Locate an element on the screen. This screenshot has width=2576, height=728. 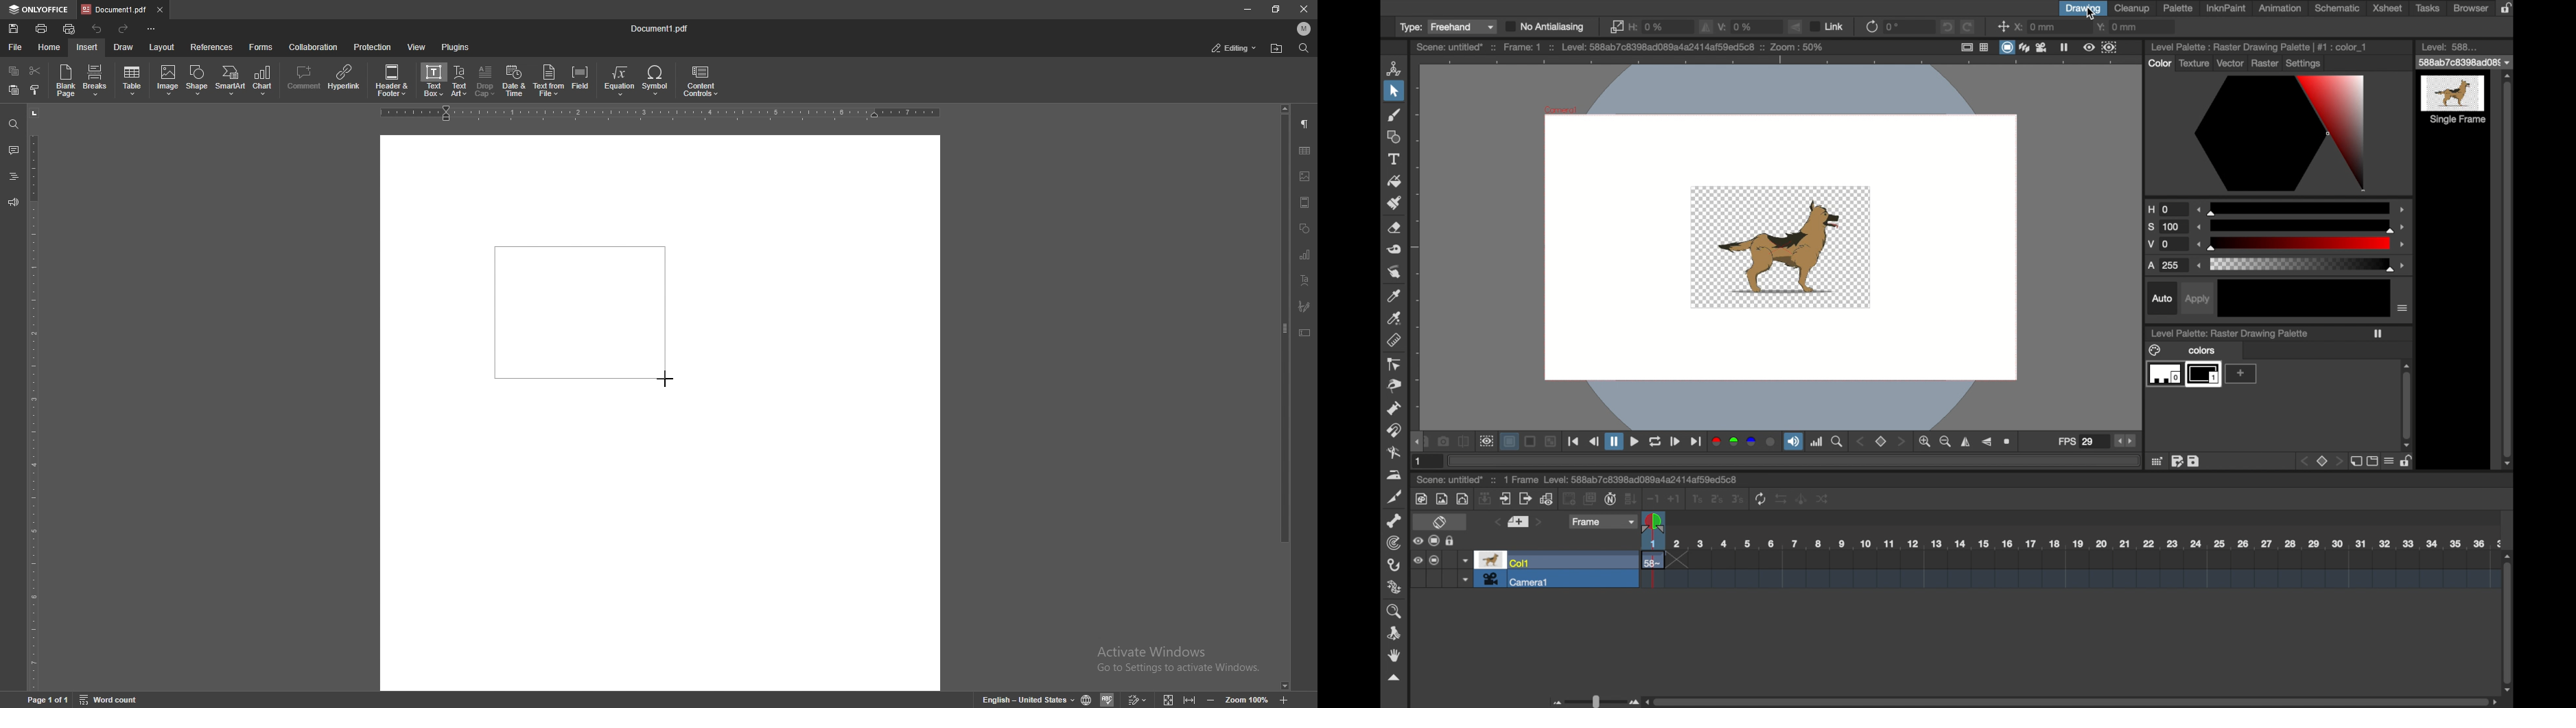
find is located at coordinates (1304, 48).